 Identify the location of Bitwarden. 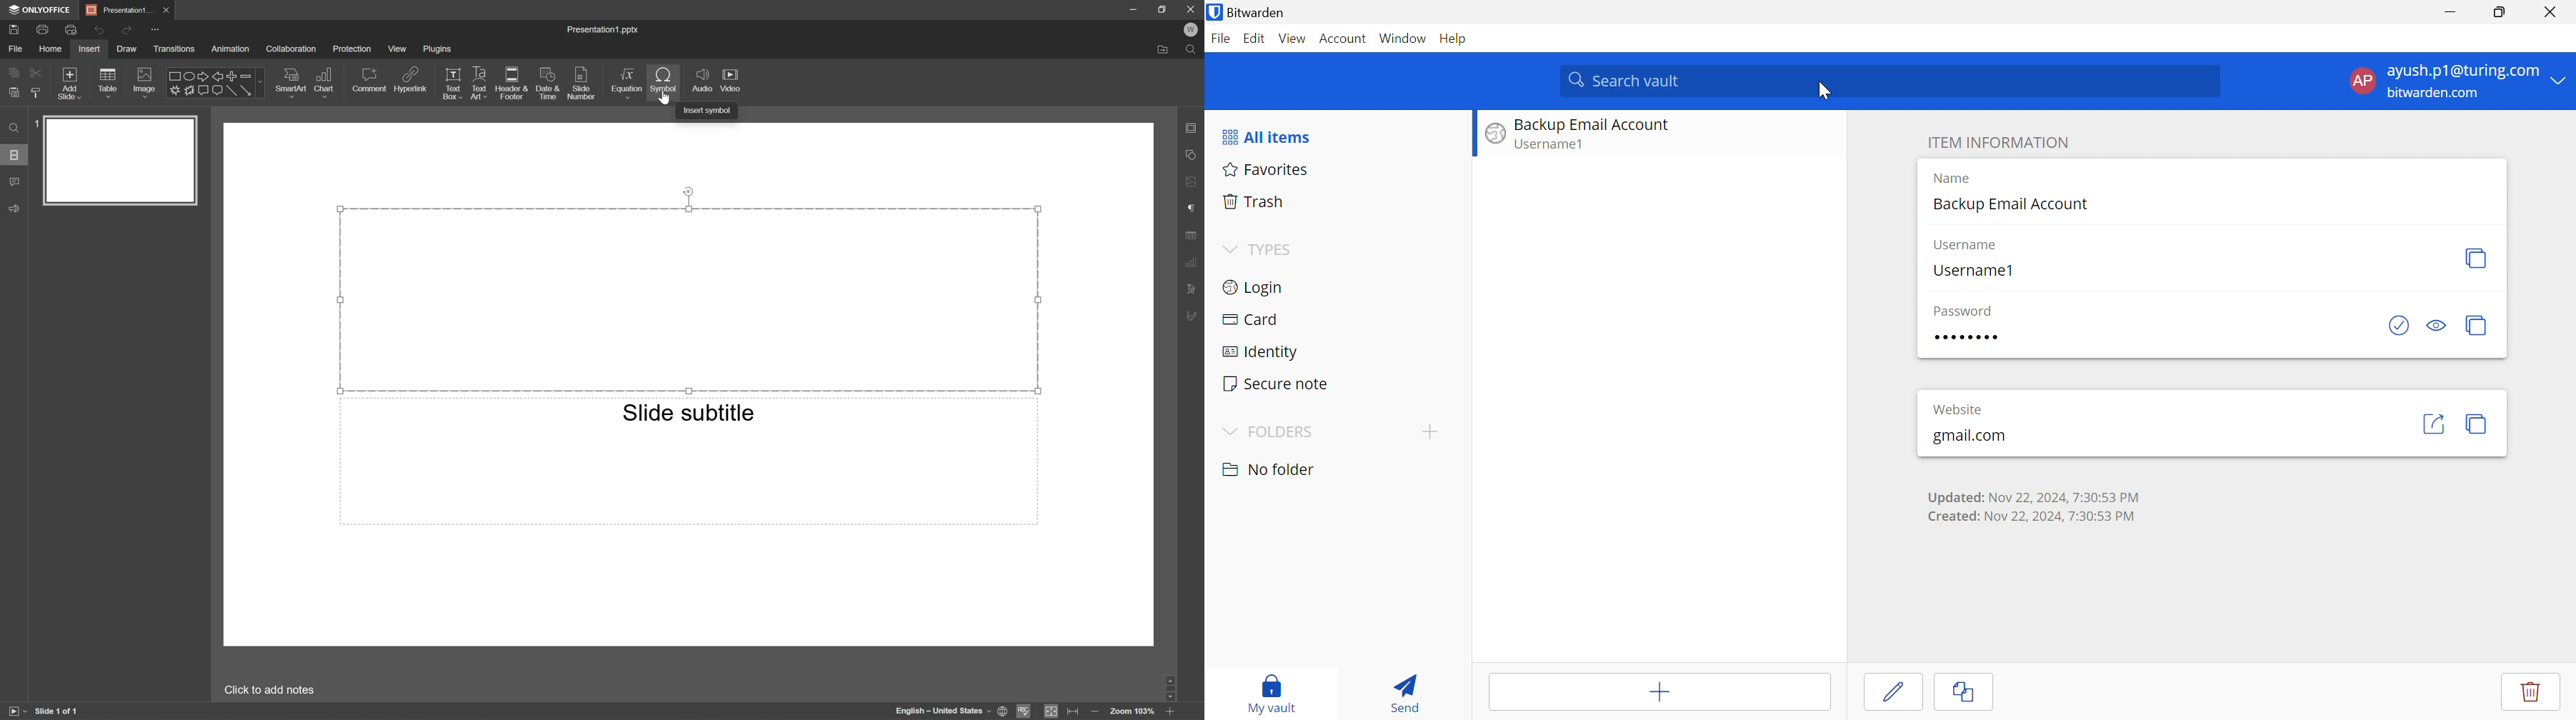
(1256, 11).